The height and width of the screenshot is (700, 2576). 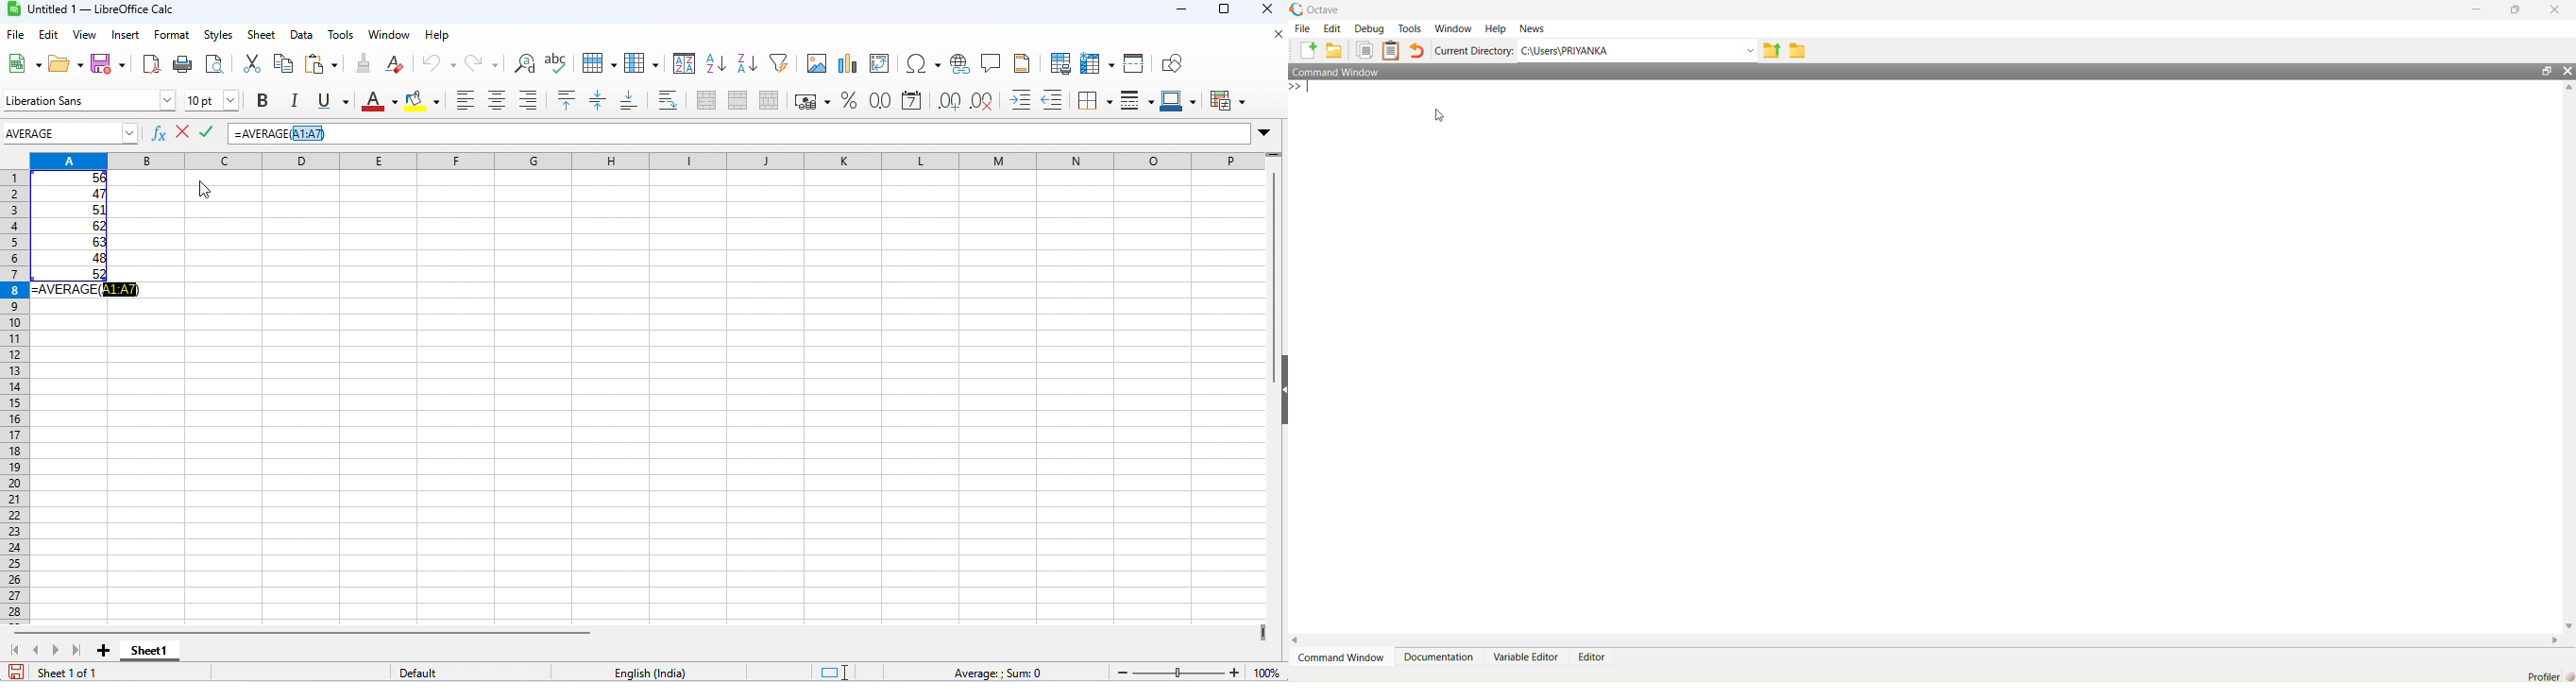 I want to click on align left, so click(x=466, y=100).